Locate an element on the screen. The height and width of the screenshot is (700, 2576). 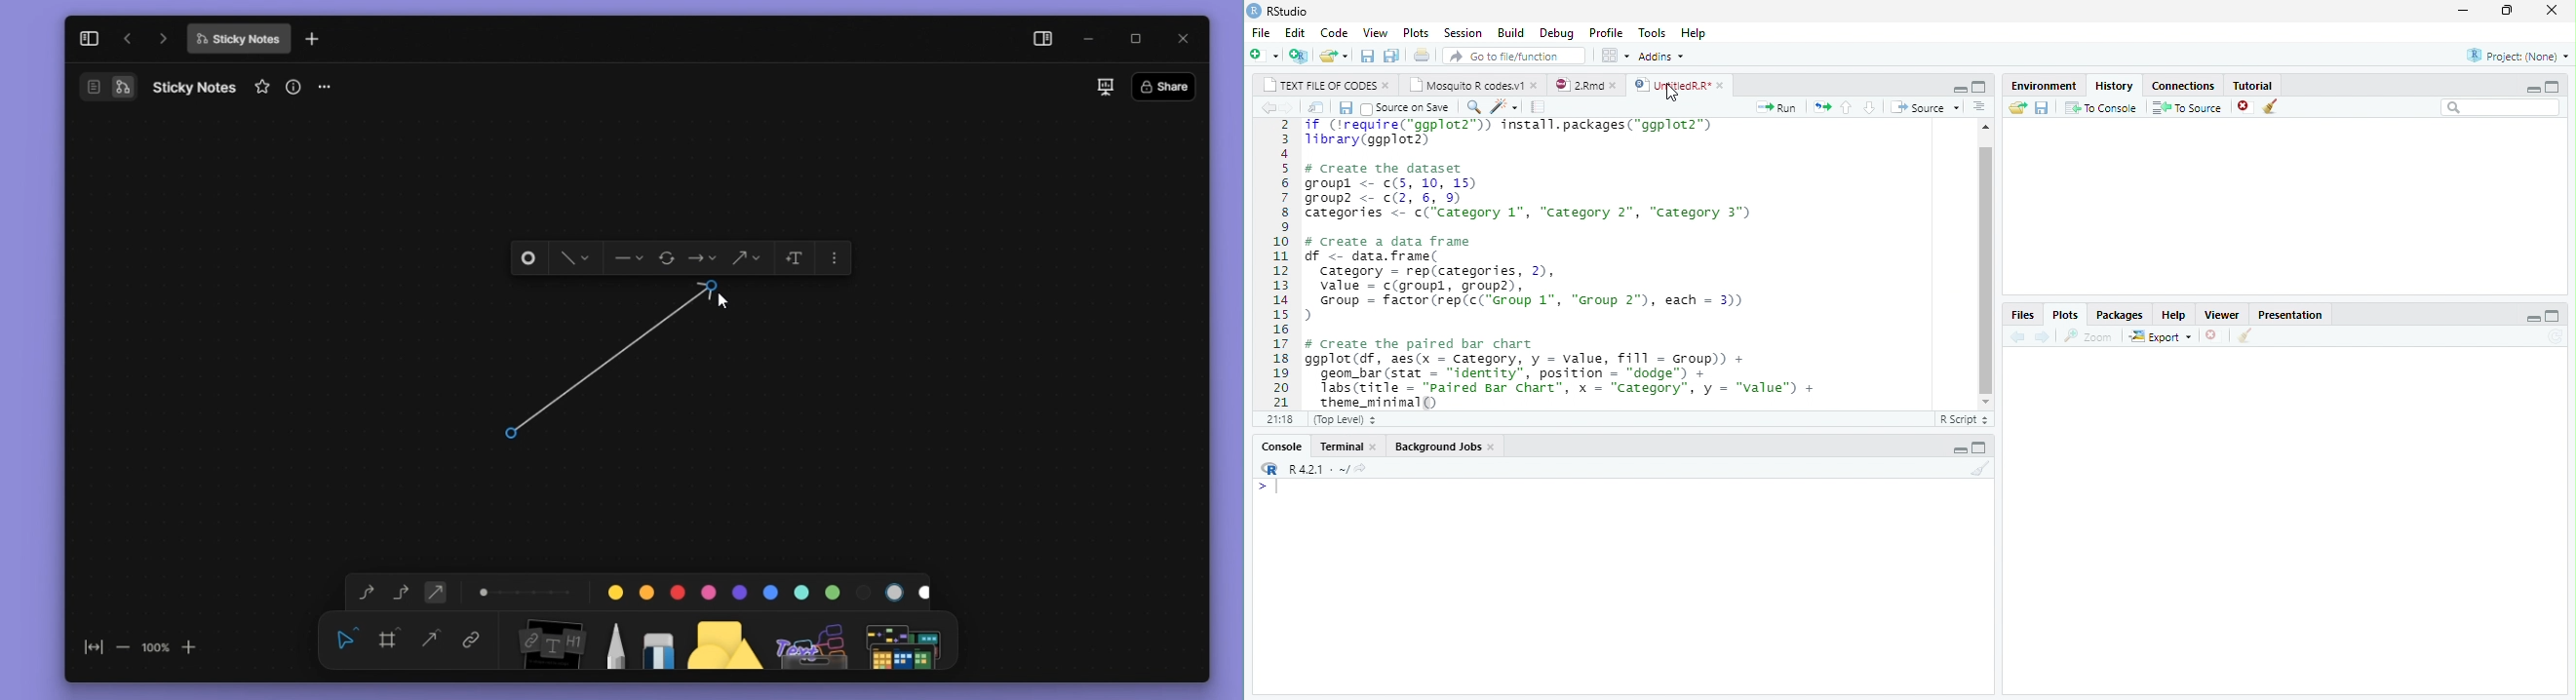
mosquito R codes.v1 is located at coordinates (1468, 85).